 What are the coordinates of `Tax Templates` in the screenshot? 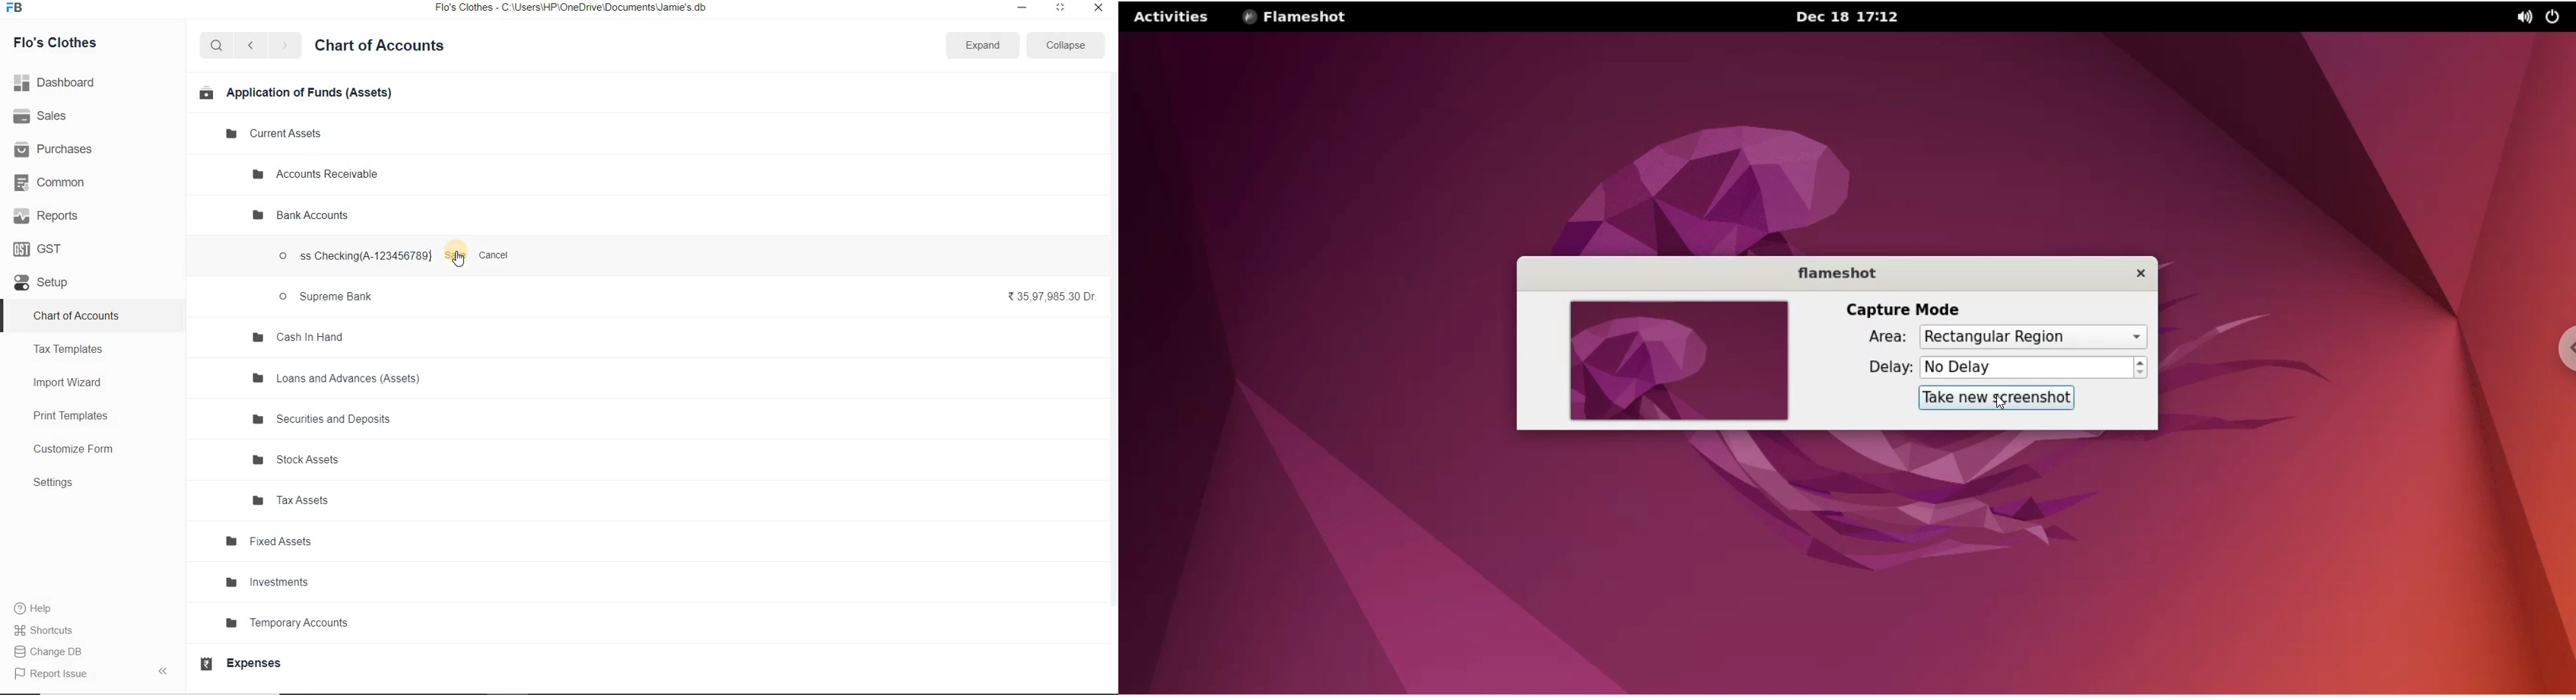 It's located at (83, 351).